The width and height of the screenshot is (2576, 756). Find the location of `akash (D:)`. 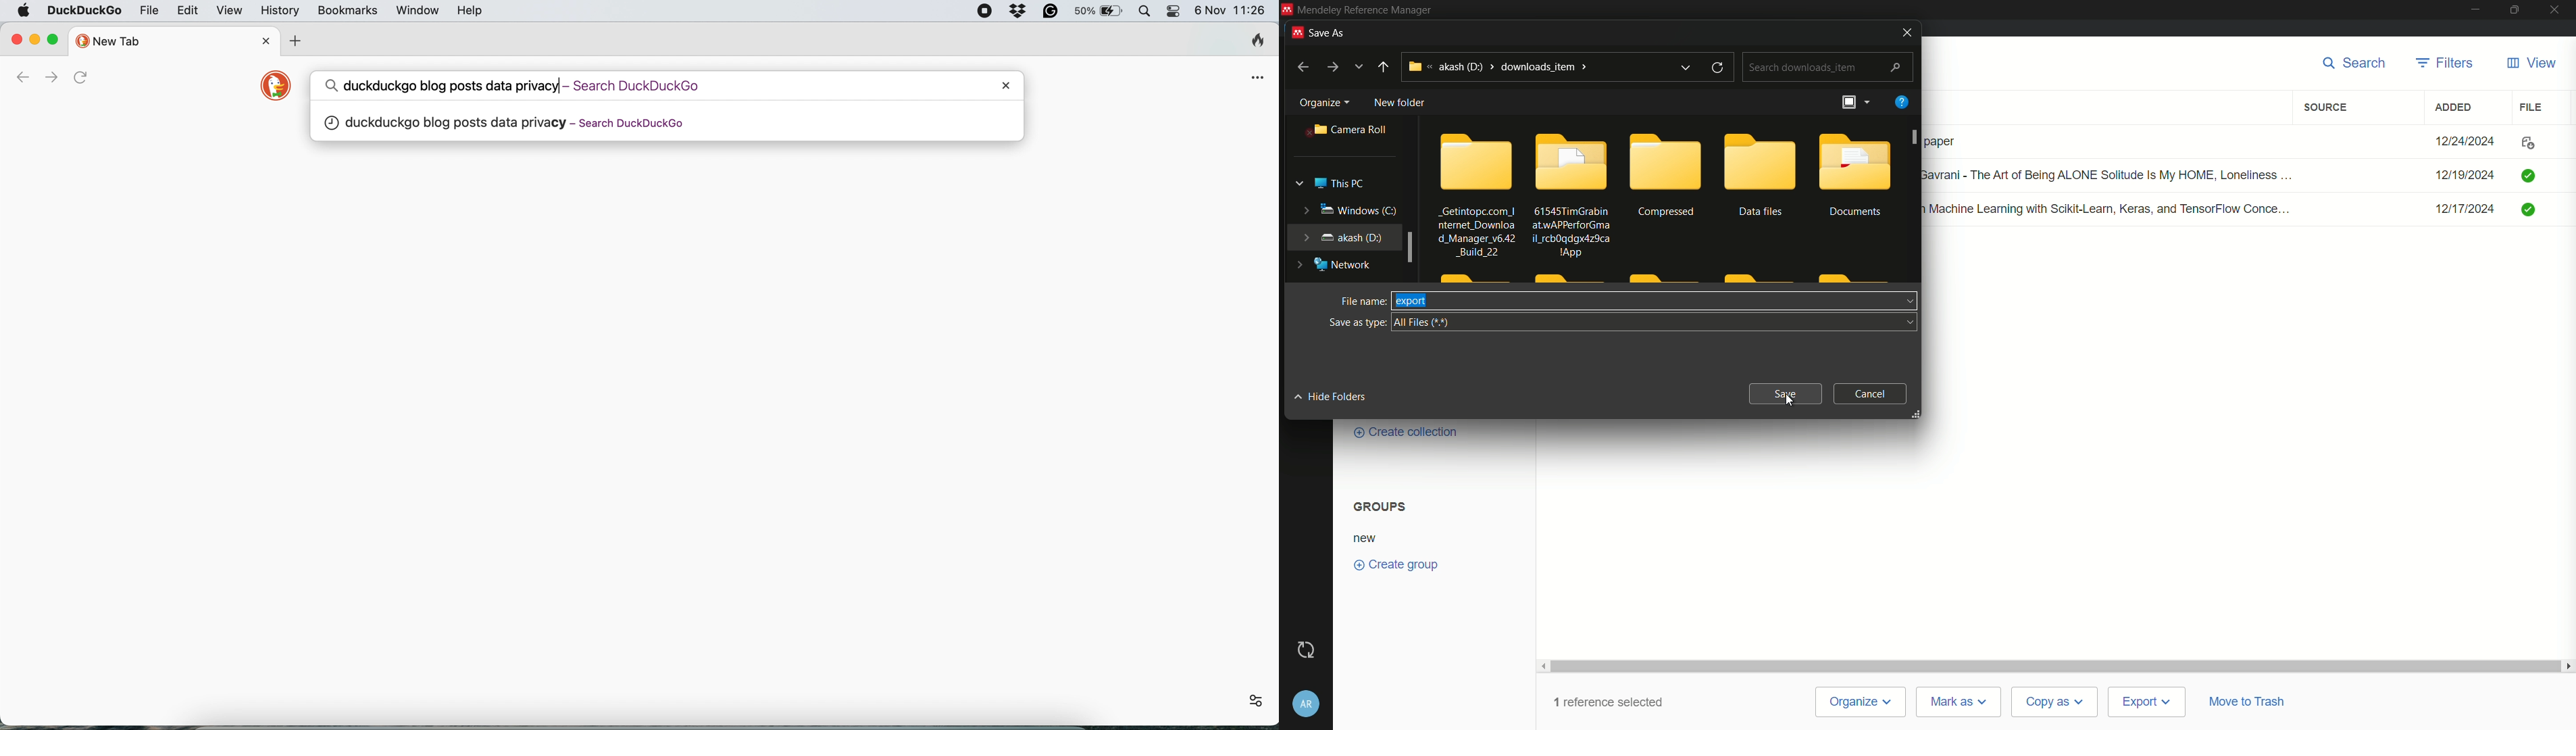

akash (D:) is located at coordinates (1340, 237).